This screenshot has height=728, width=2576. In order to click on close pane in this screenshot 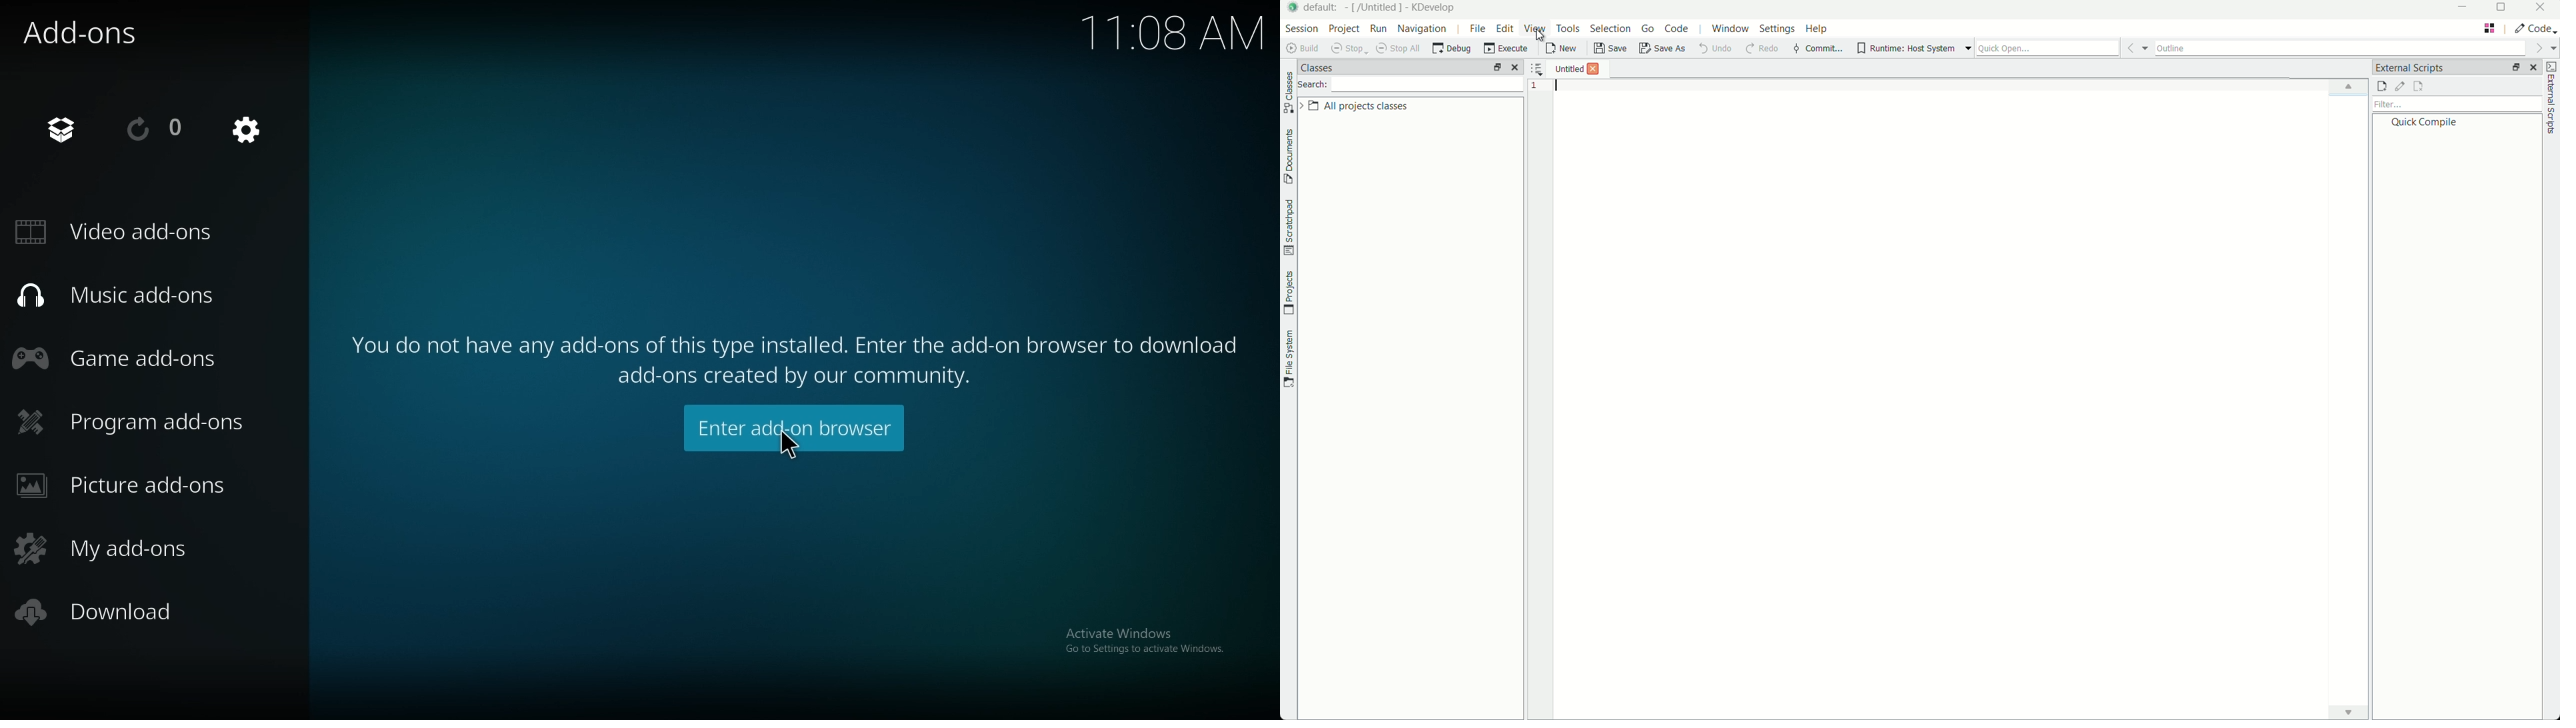, I will do `click(1518, 69)`.